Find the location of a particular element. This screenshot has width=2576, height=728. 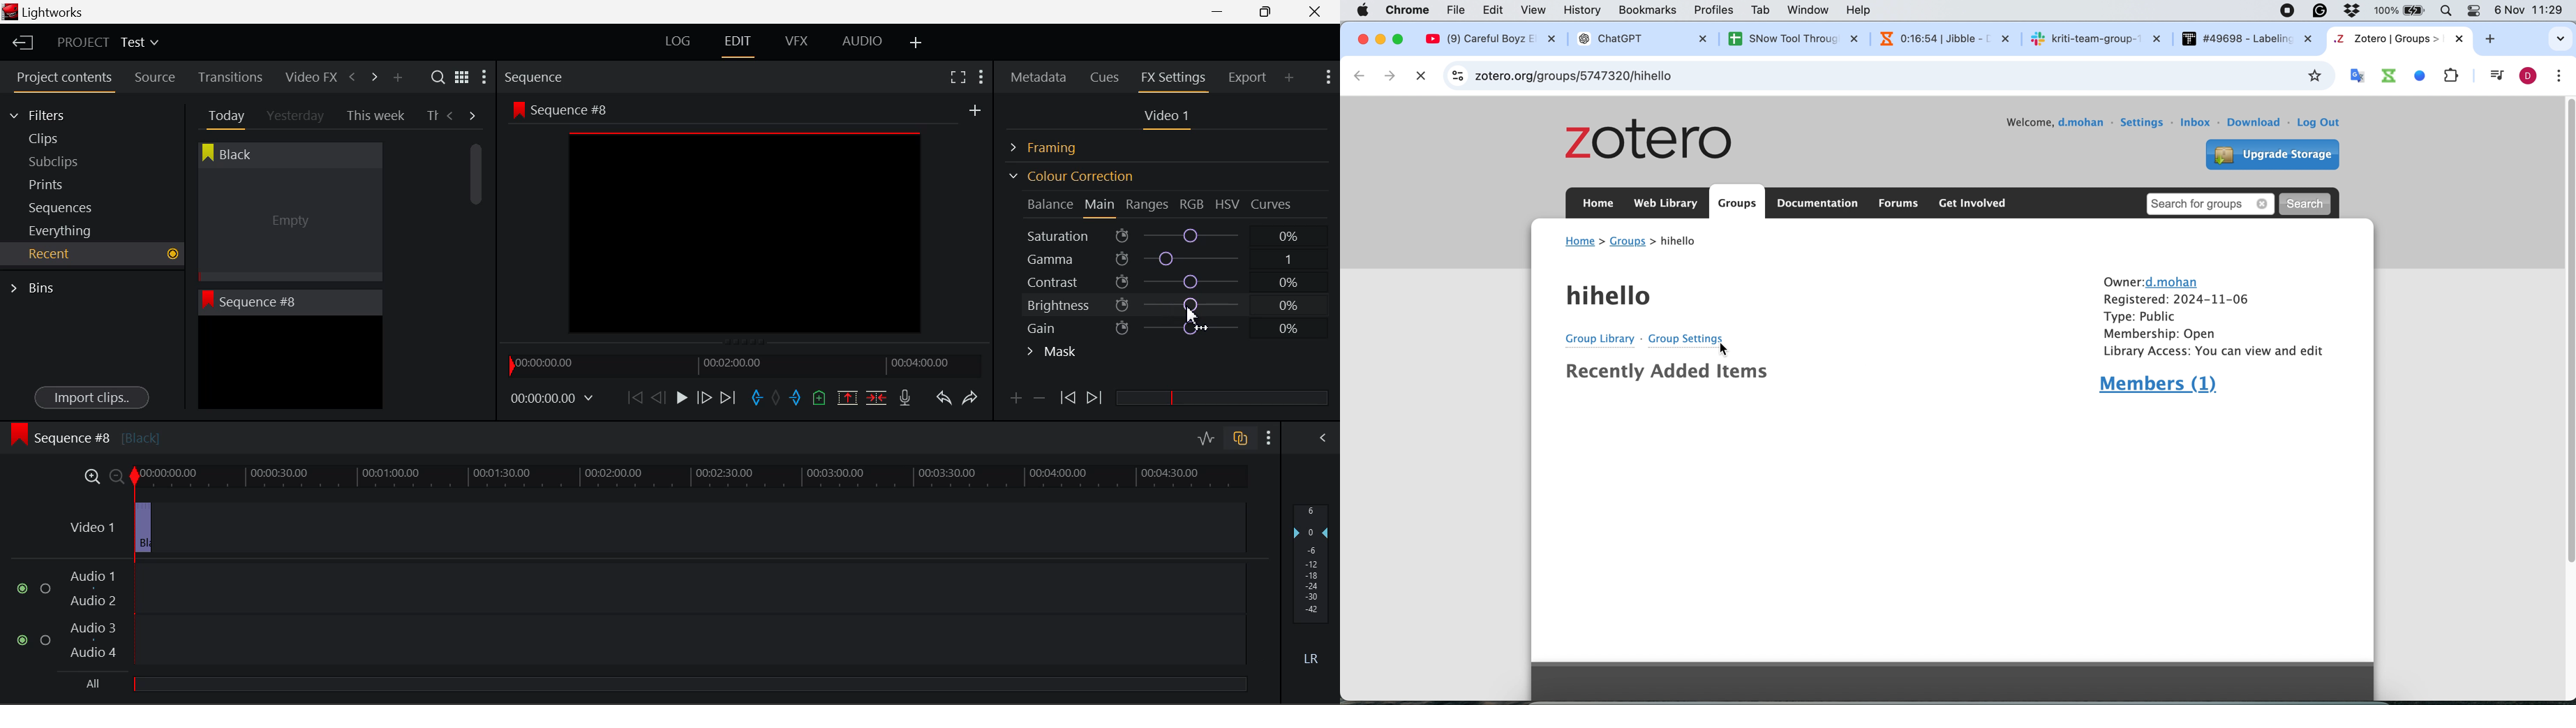

Decibel Gain is located at coordinates (1310, 588).